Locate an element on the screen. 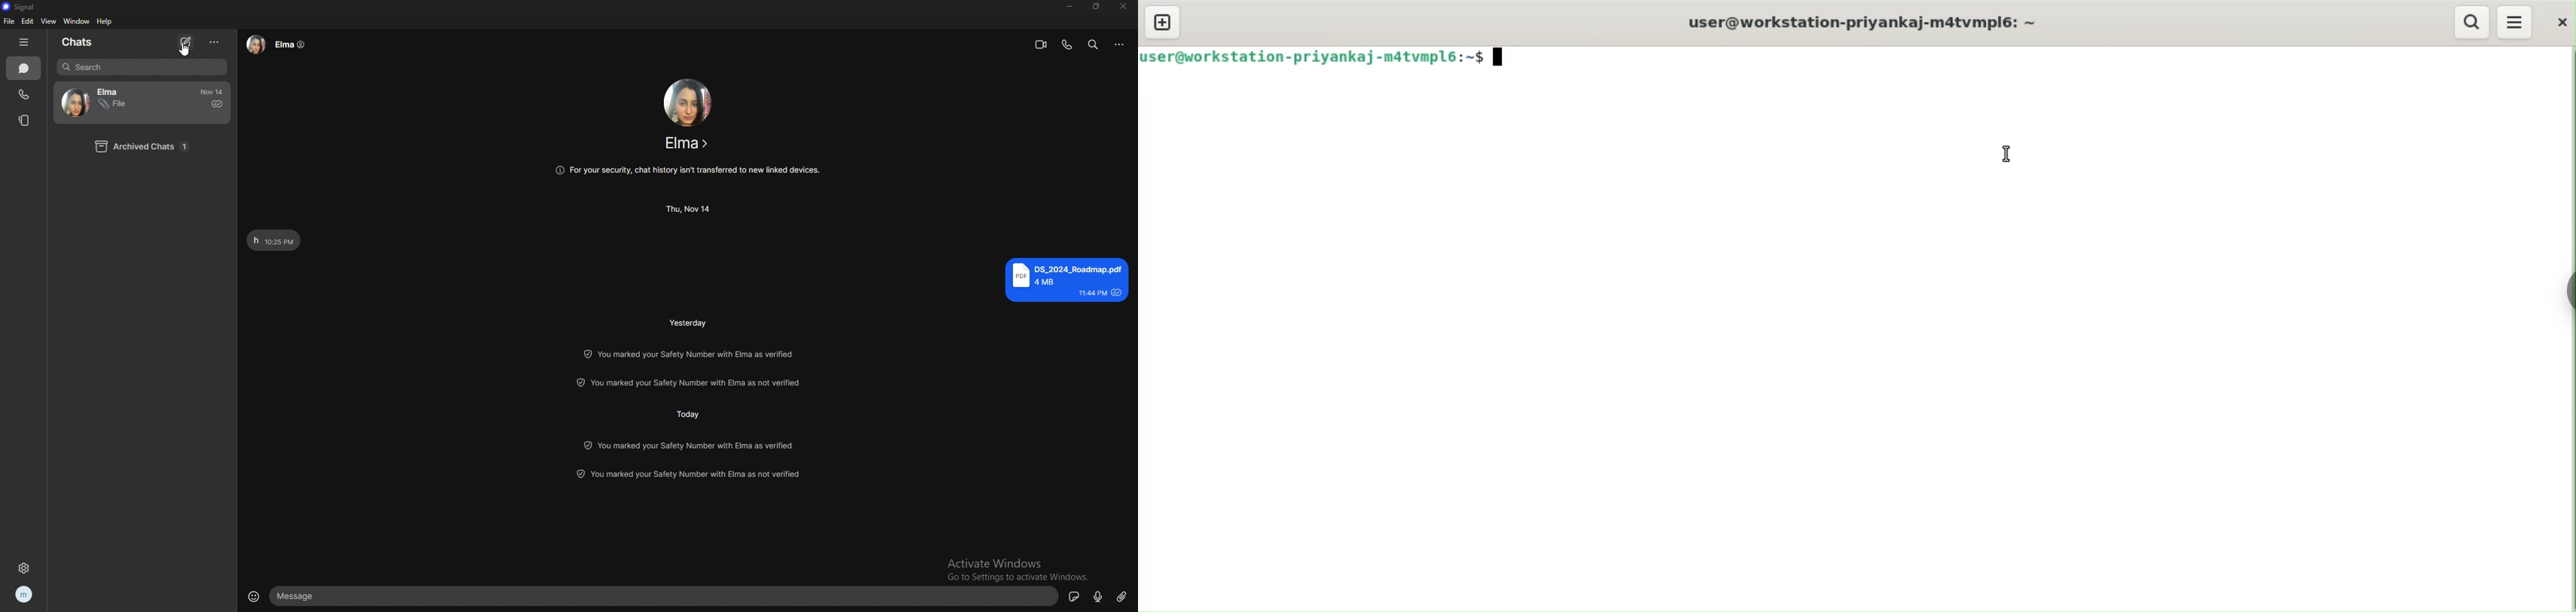 Image resolution: width=2576 pixels, height=616 pixels. emojis is located at coordinates (254, 595).